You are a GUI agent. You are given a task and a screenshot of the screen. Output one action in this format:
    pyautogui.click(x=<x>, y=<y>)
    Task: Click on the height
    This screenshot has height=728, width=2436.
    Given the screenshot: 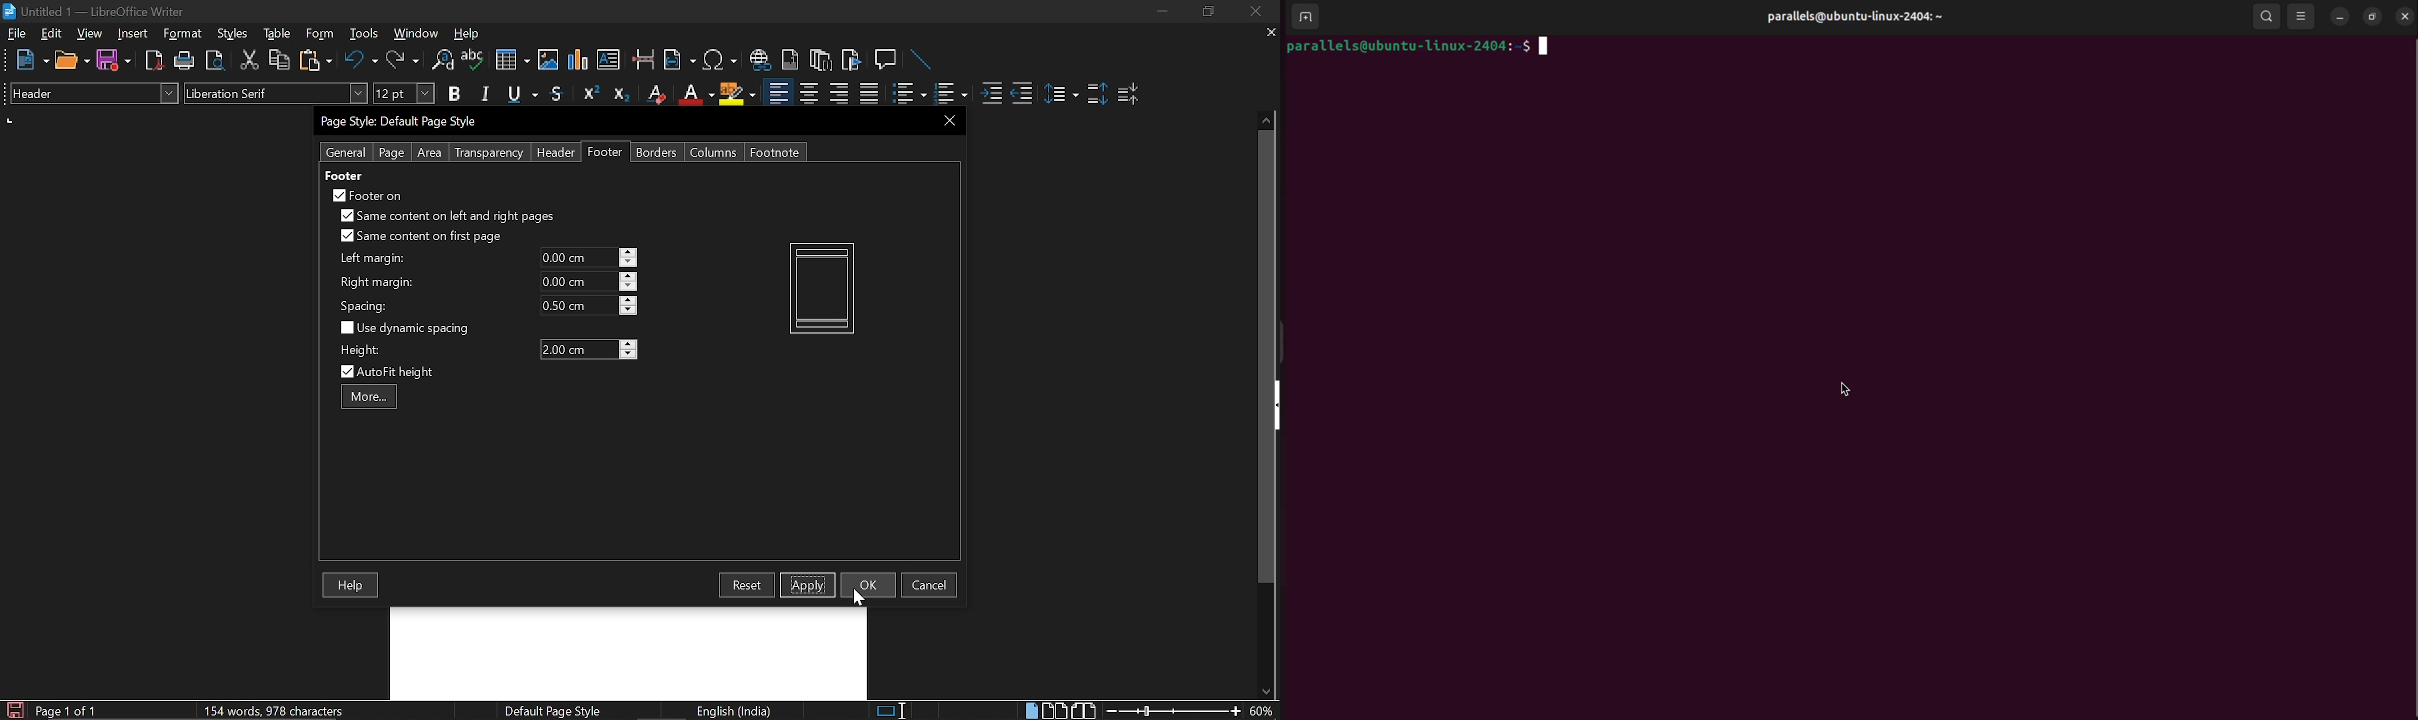 What is the action you would take?
    pyautogui.click(x=362, y=351)
    